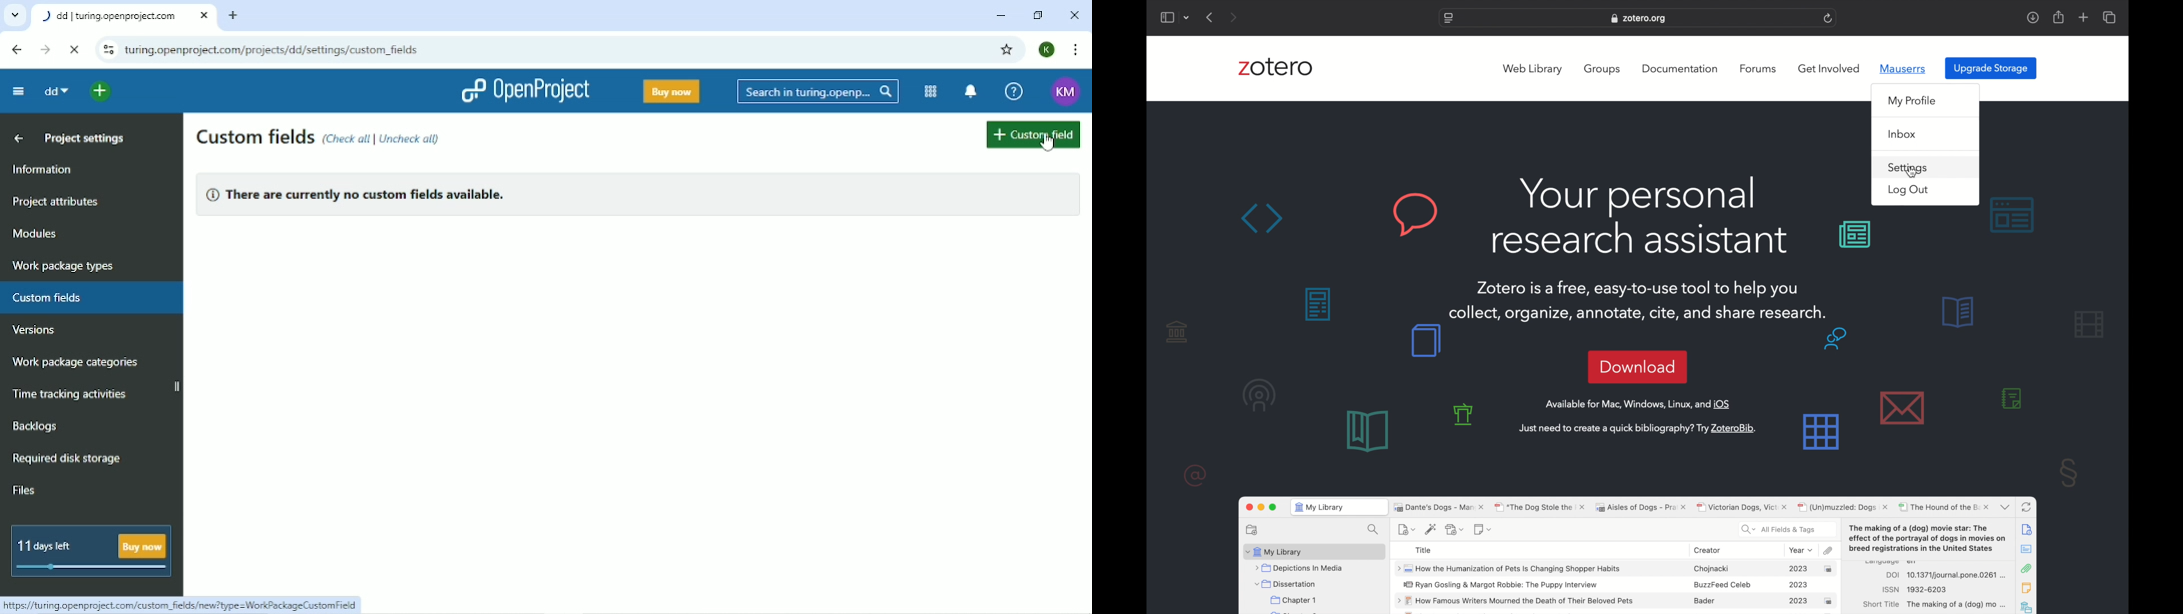 The width and height of the screenshot is (2184, 616). What do you see at coordinates (1074, 49) in the screenshot?
I see `Customize and control google chrome` at bounding box center [1074, 49].